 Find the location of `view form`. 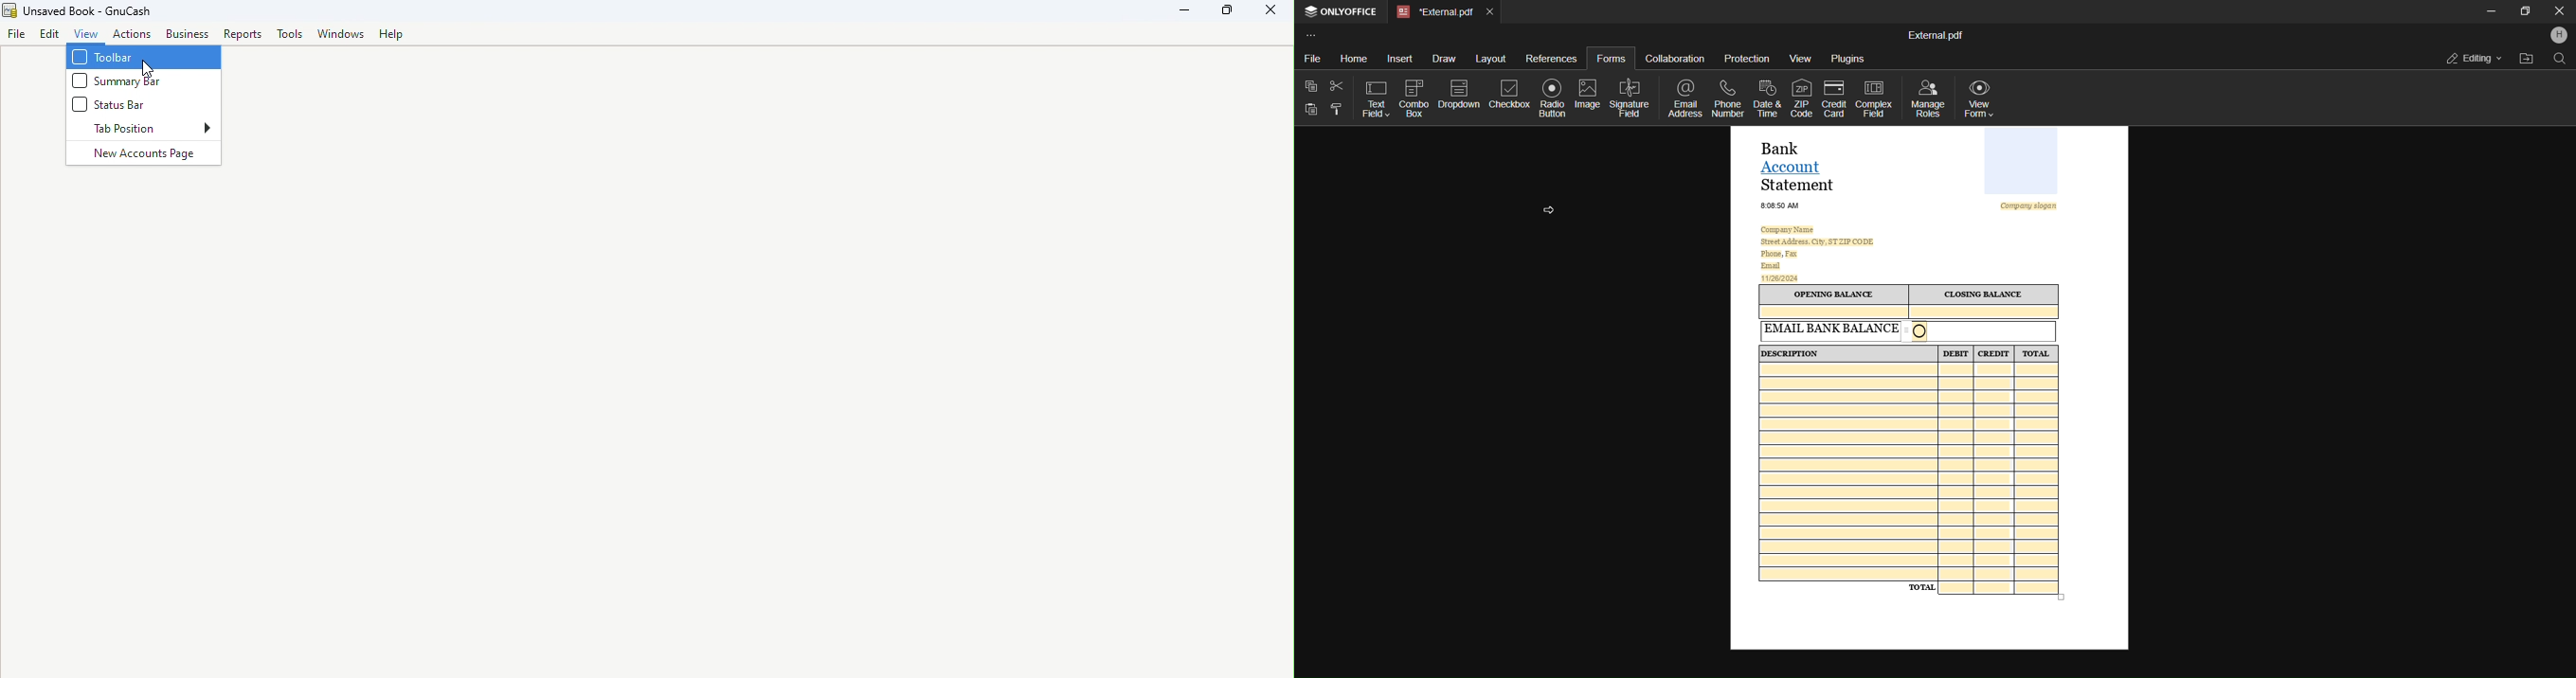

view form is located at coordinates (1983, 96).